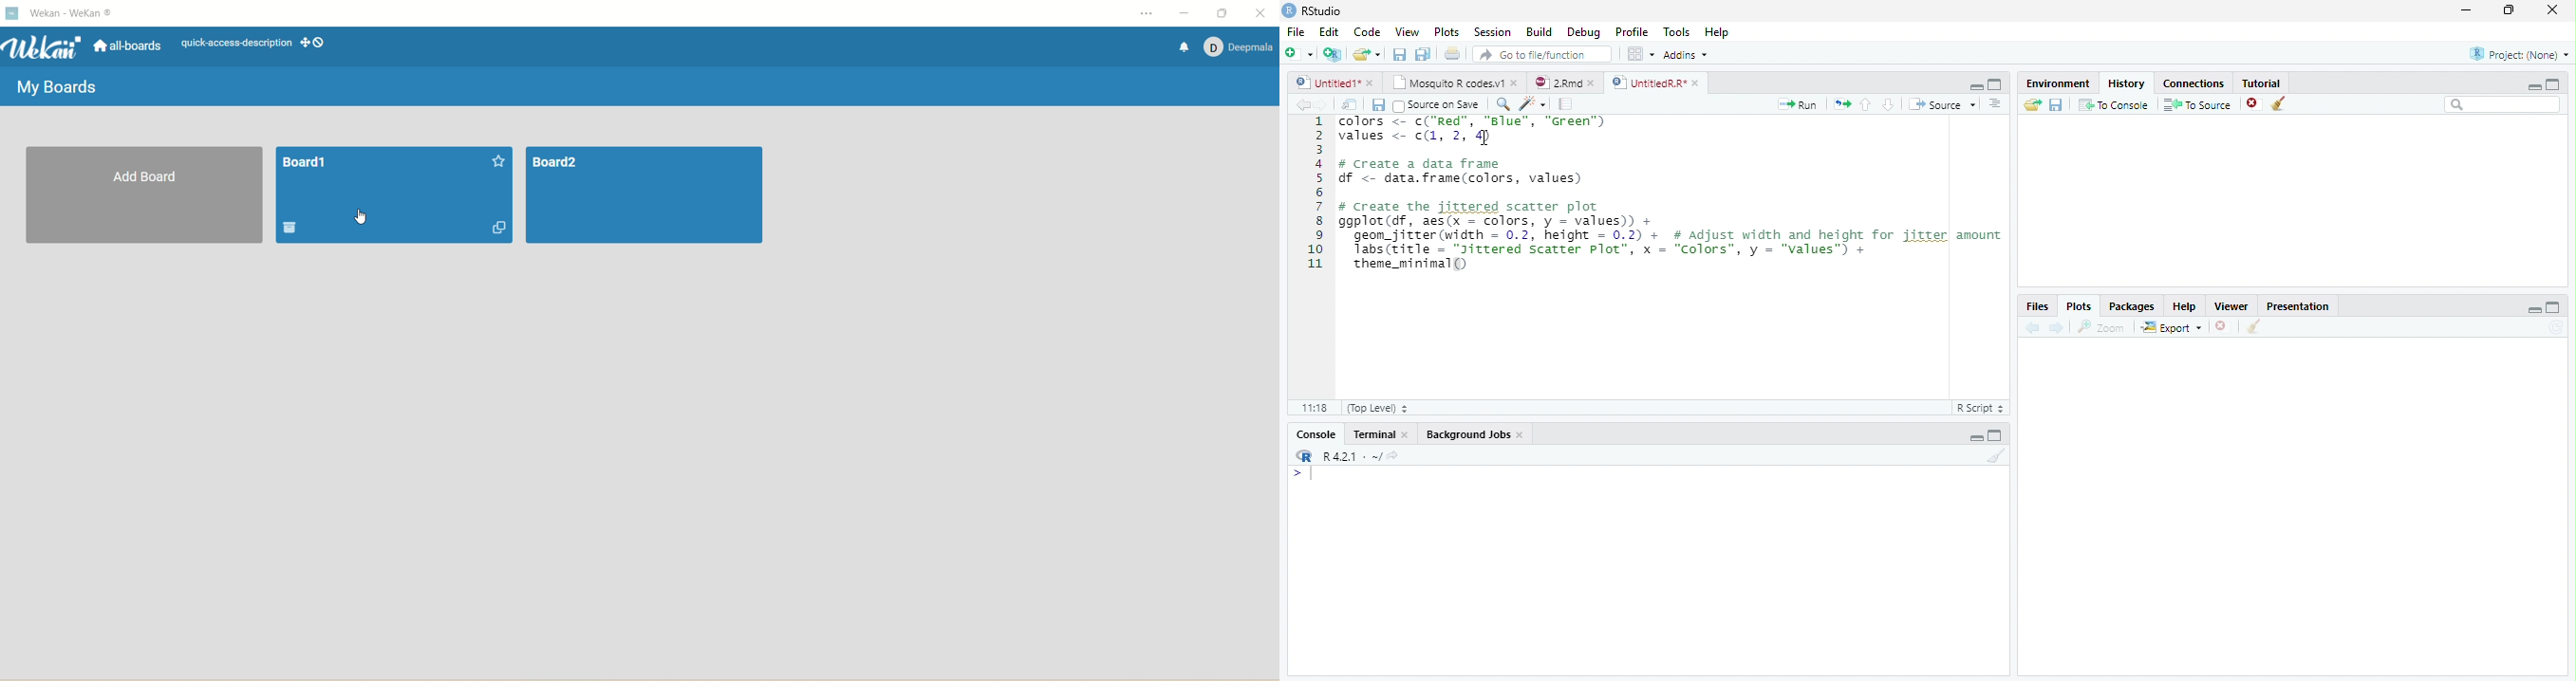  I want to click on Plots, so click(2079, 306).